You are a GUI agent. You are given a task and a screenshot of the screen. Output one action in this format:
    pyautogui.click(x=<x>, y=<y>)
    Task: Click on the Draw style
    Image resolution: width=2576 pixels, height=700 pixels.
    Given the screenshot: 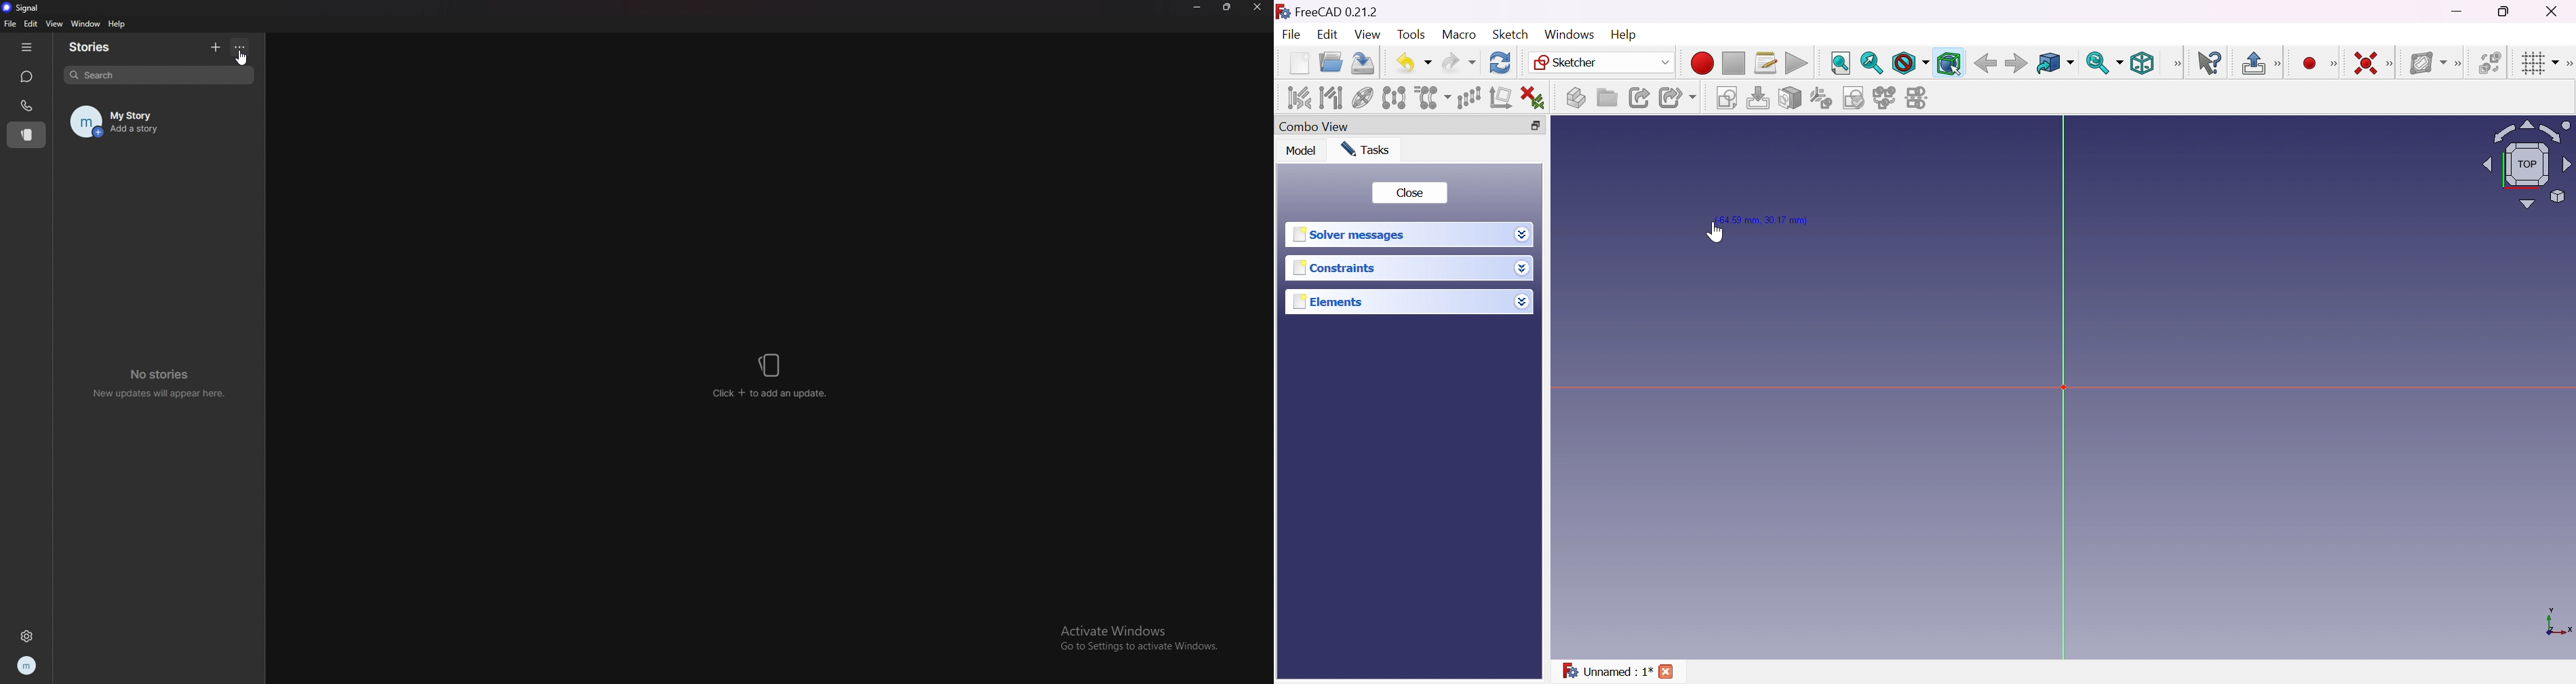 What is the action you would take?
    pyautogui.click(x=1909, y=63)
    